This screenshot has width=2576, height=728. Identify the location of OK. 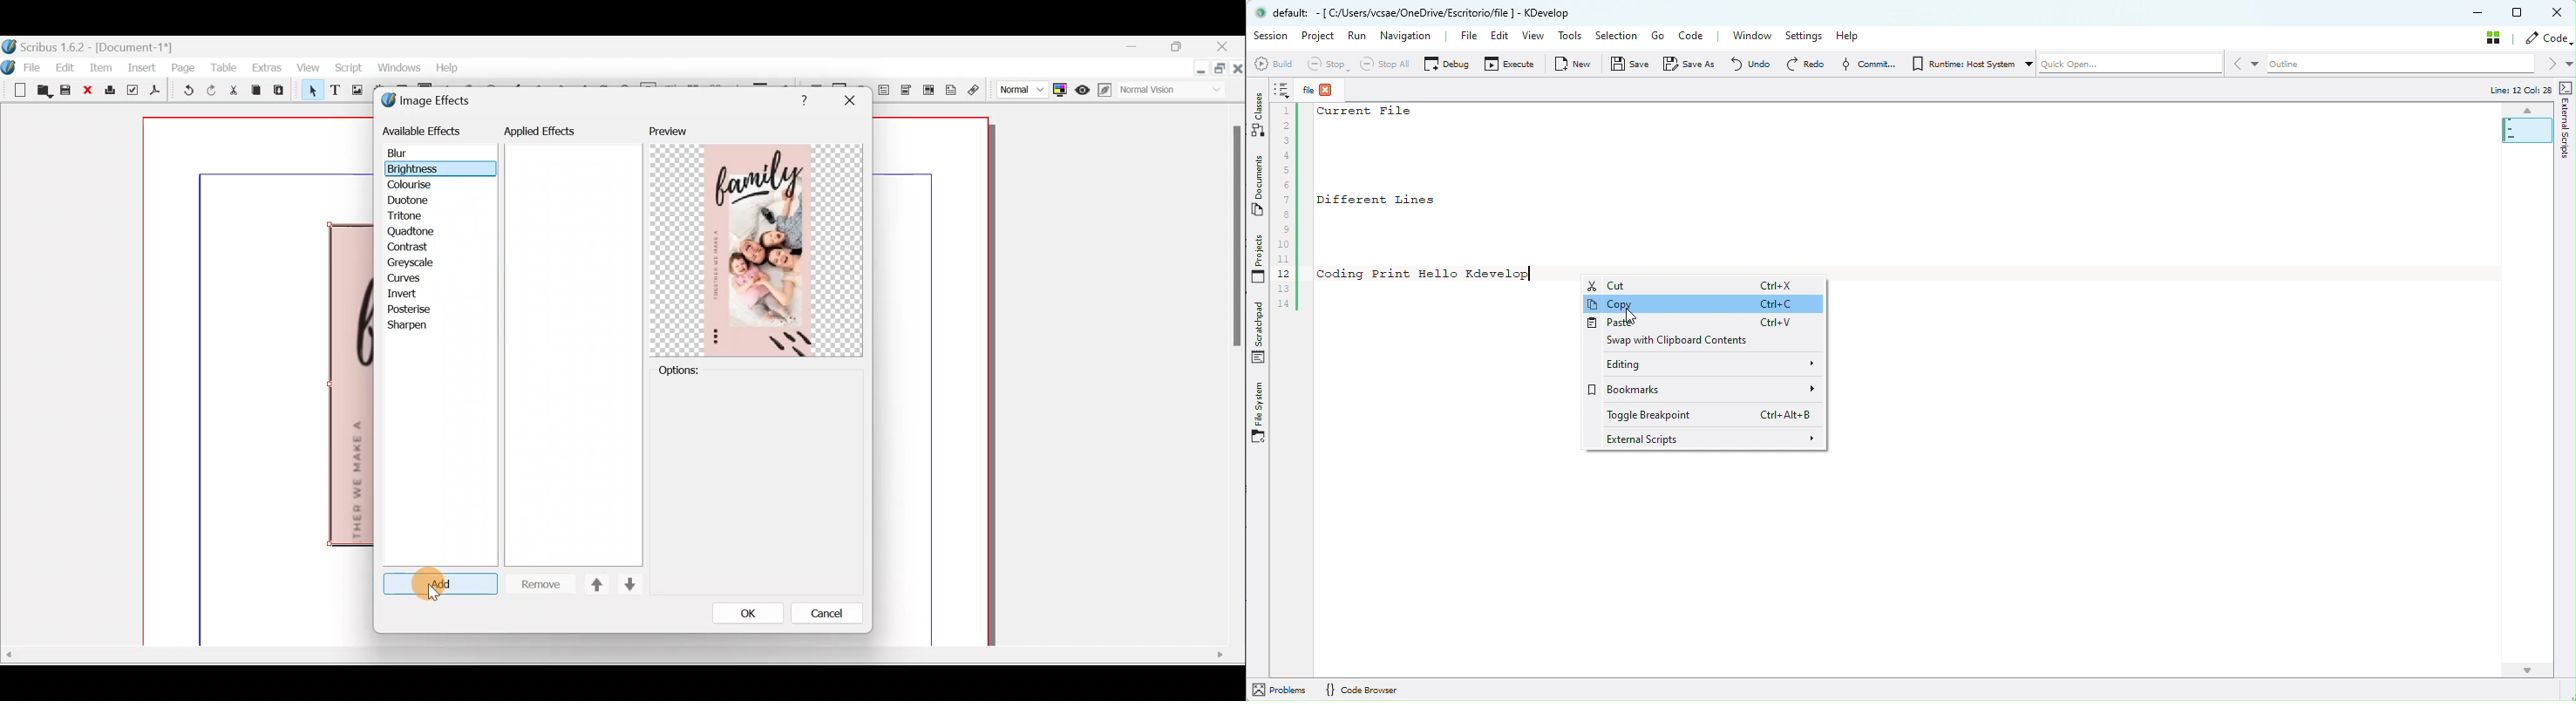
(743, 613).